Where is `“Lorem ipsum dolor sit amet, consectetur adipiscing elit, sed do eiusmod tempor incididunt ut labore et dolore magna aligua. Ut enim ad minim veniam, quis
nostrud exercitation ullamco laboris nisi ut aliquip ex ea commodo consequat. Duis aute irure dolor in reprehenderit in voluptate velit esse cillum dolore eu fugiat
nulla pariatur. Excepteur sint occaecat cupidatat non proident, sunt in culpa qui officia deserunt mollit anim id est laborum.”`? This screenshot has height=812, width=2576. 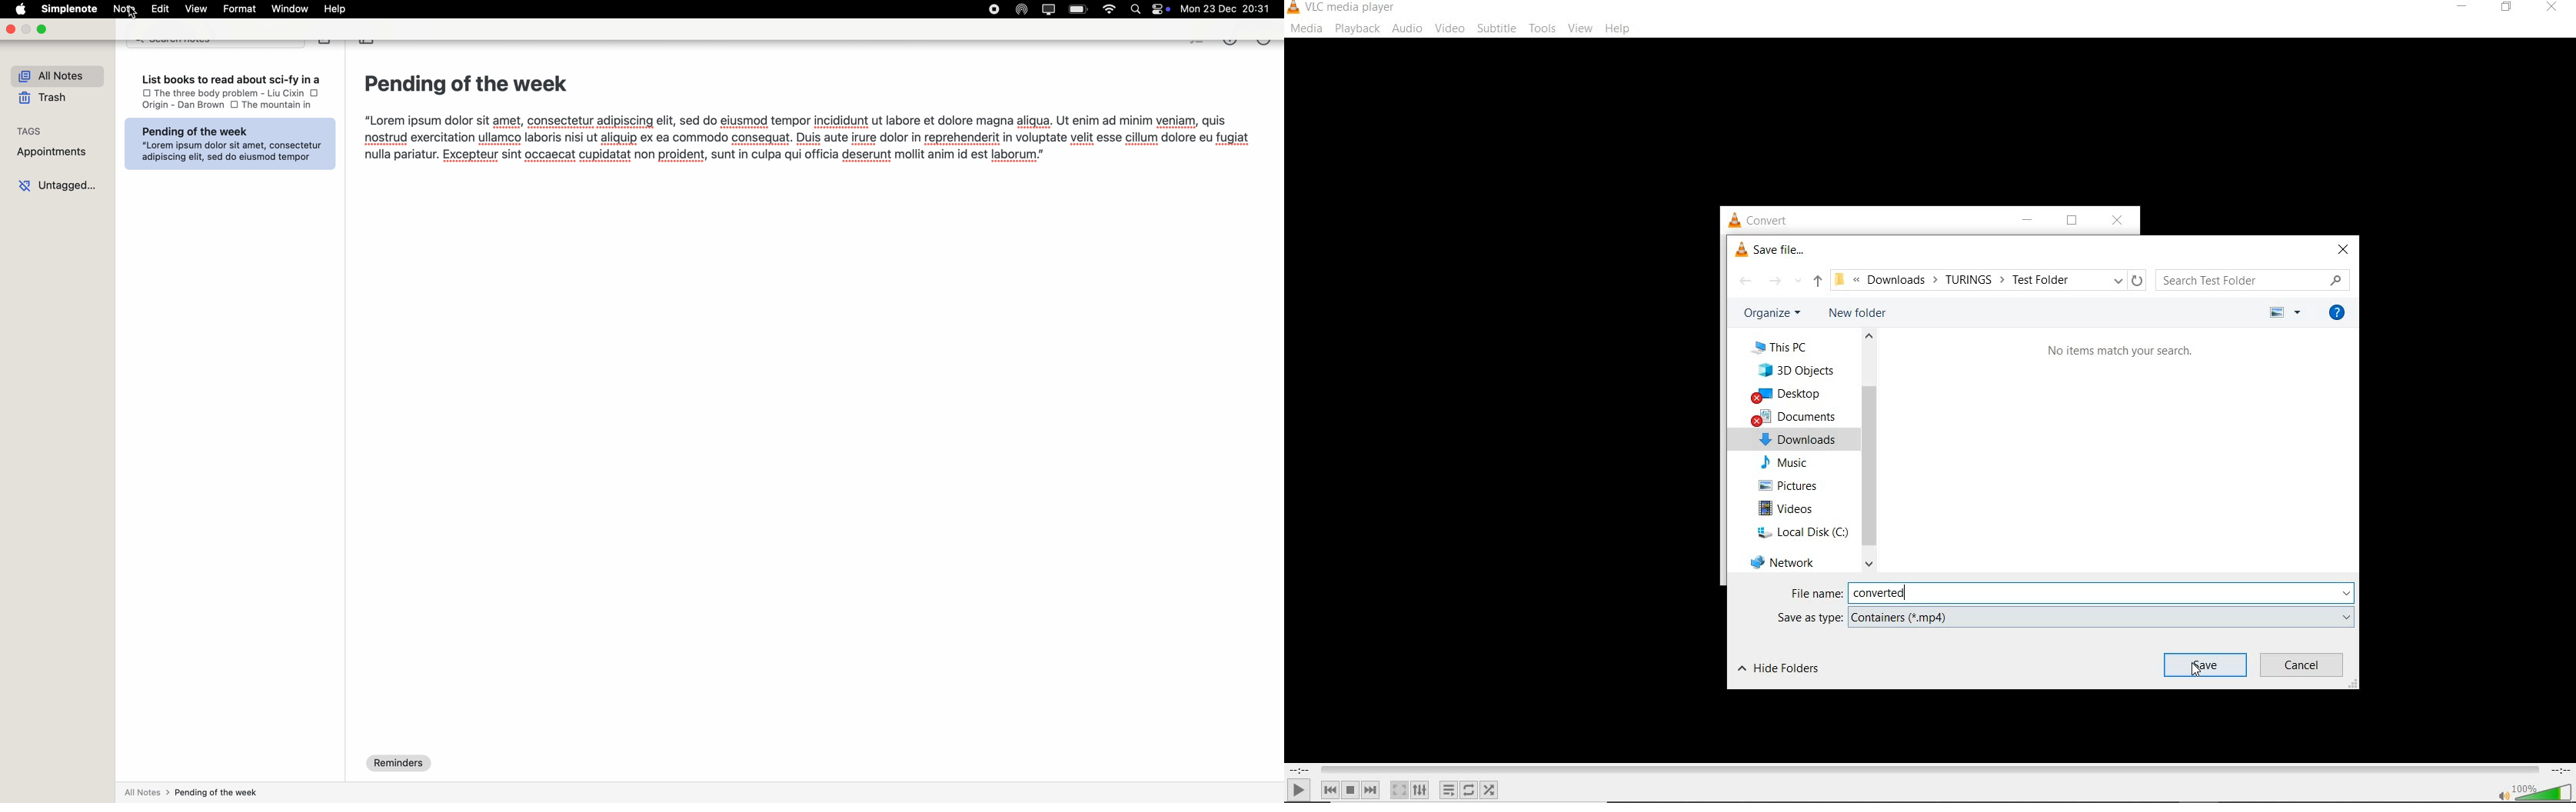
“Lorem ipsum dolor sit amet, consectetur adipiscing elit, sed do eiusmod tempor incididunt ut labore et dolore magna aligua. Ut enim ad minim veniam, quis
nostrud exercitation ullamco laboris nisi ut aliquip ex ea commodo consequat. Duis aute irure dolor in reprehenderit in voluptate velit esse cillum dolore eu fugiat
nulla pariatur. Excepteur sint occaecat cupidatat non proident, sunt in culpa qui officia deserunt mollit anim id est laborum.” is located at coordinates (802, 148).